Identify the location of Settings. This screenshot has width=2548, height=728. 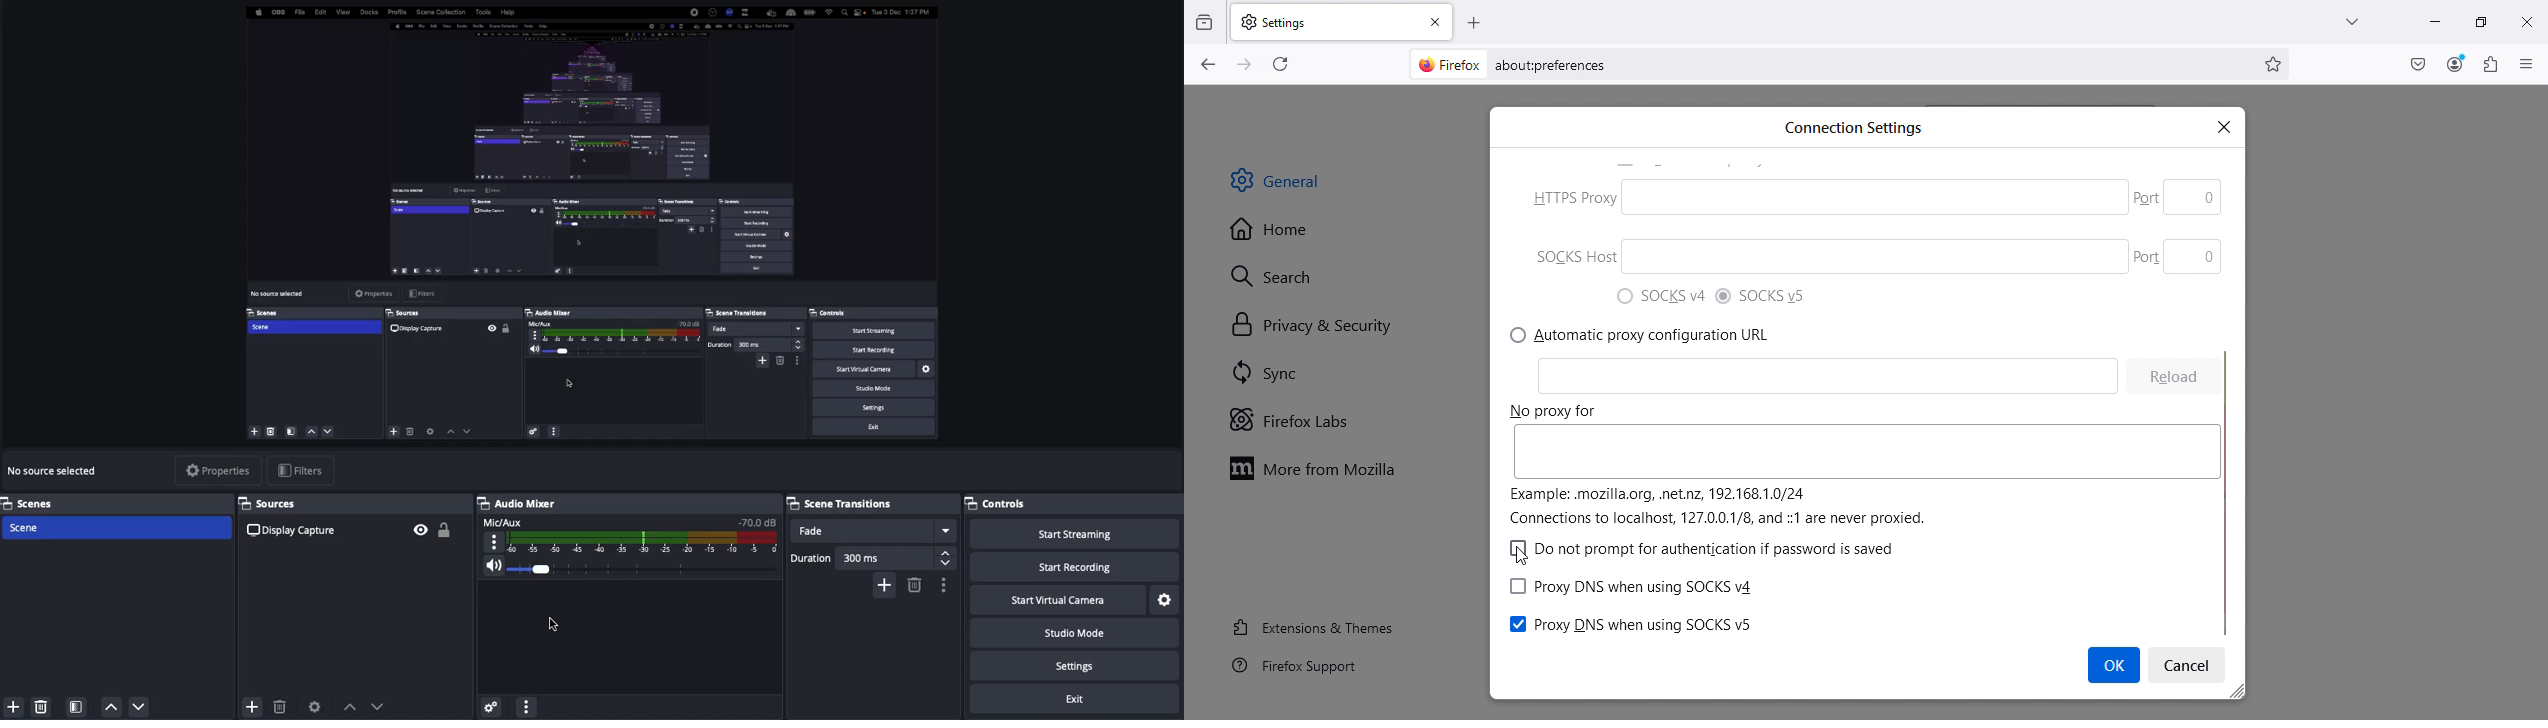
(1326, 21).